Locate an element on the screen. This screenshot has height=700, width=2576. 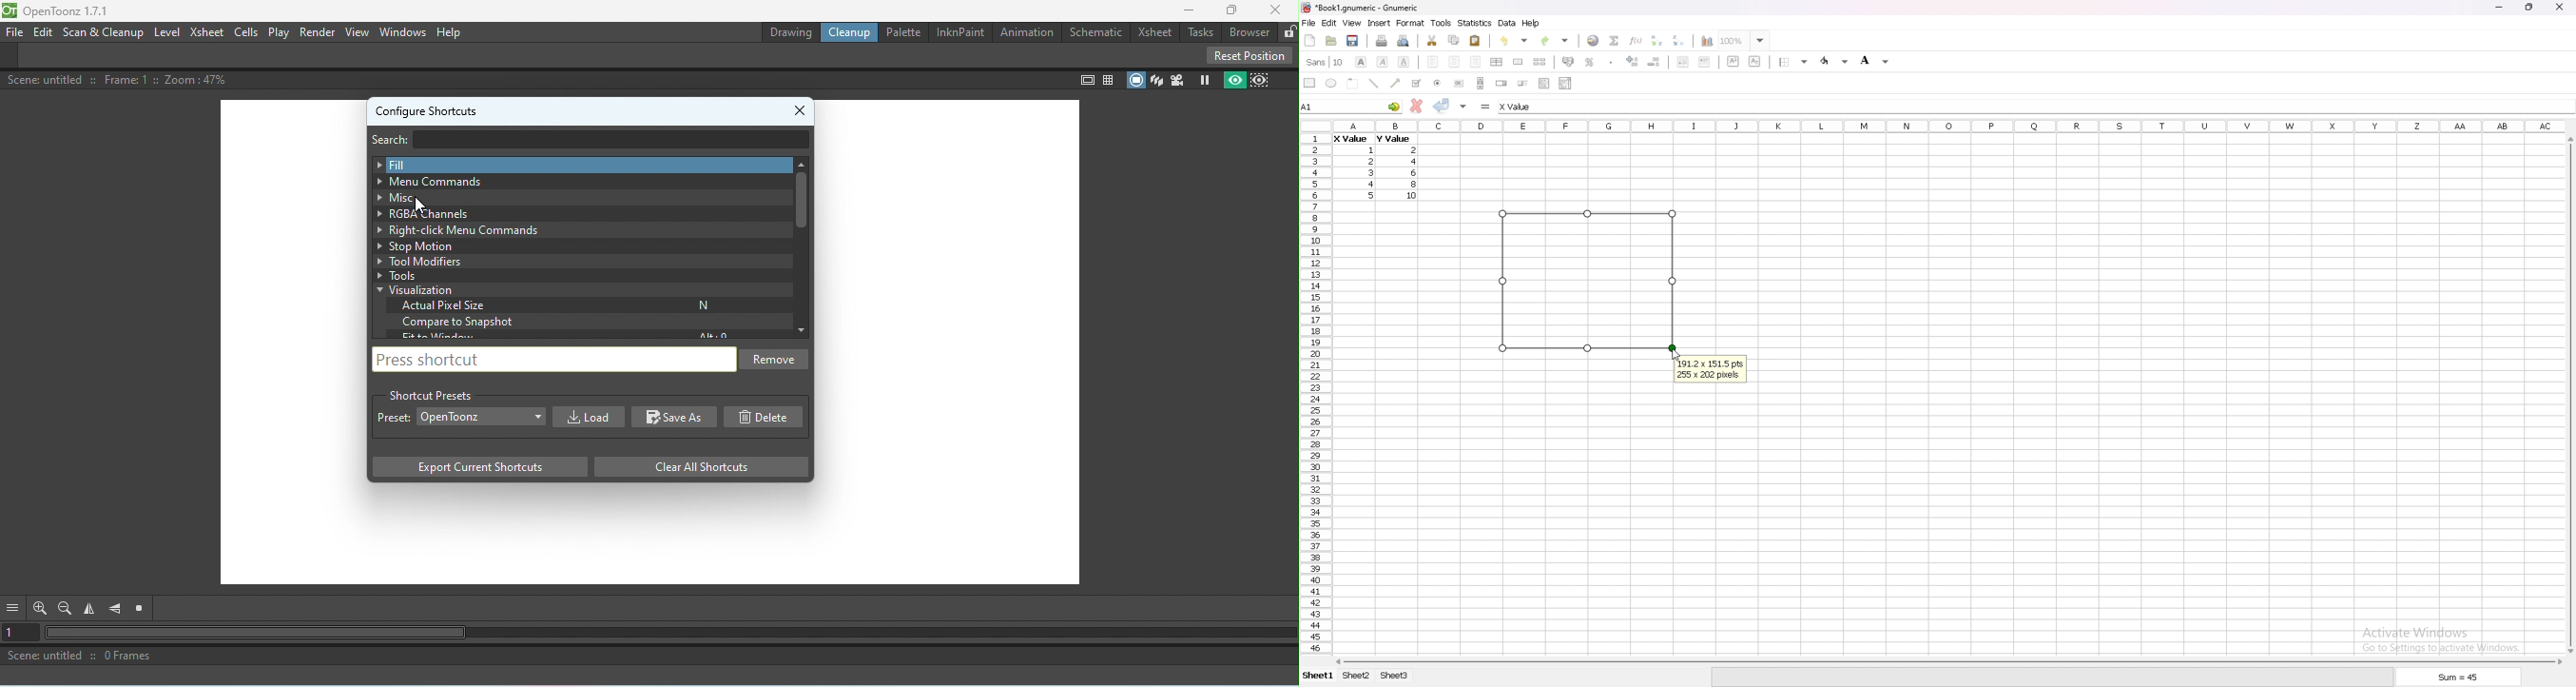
Close is located at coordinates (803, 107).